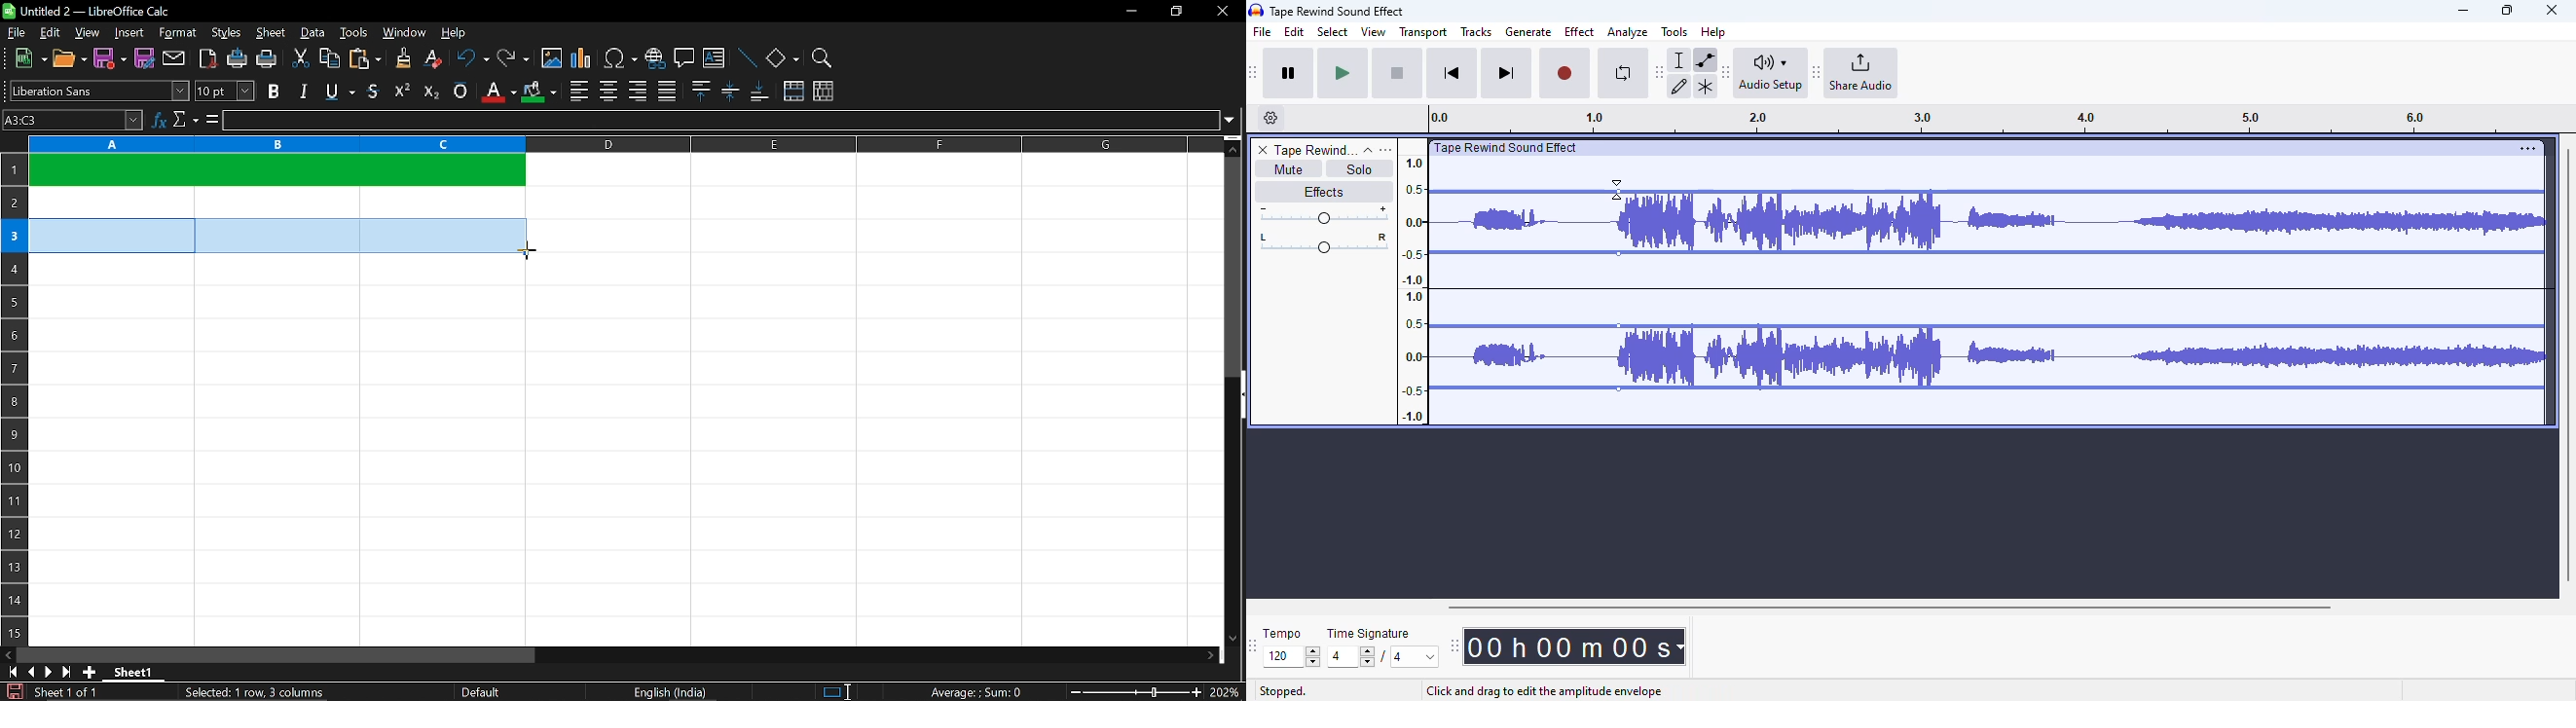 The width and height of the screenshot is (2576, 728). I want to click on center vertically, so click(730, 92).